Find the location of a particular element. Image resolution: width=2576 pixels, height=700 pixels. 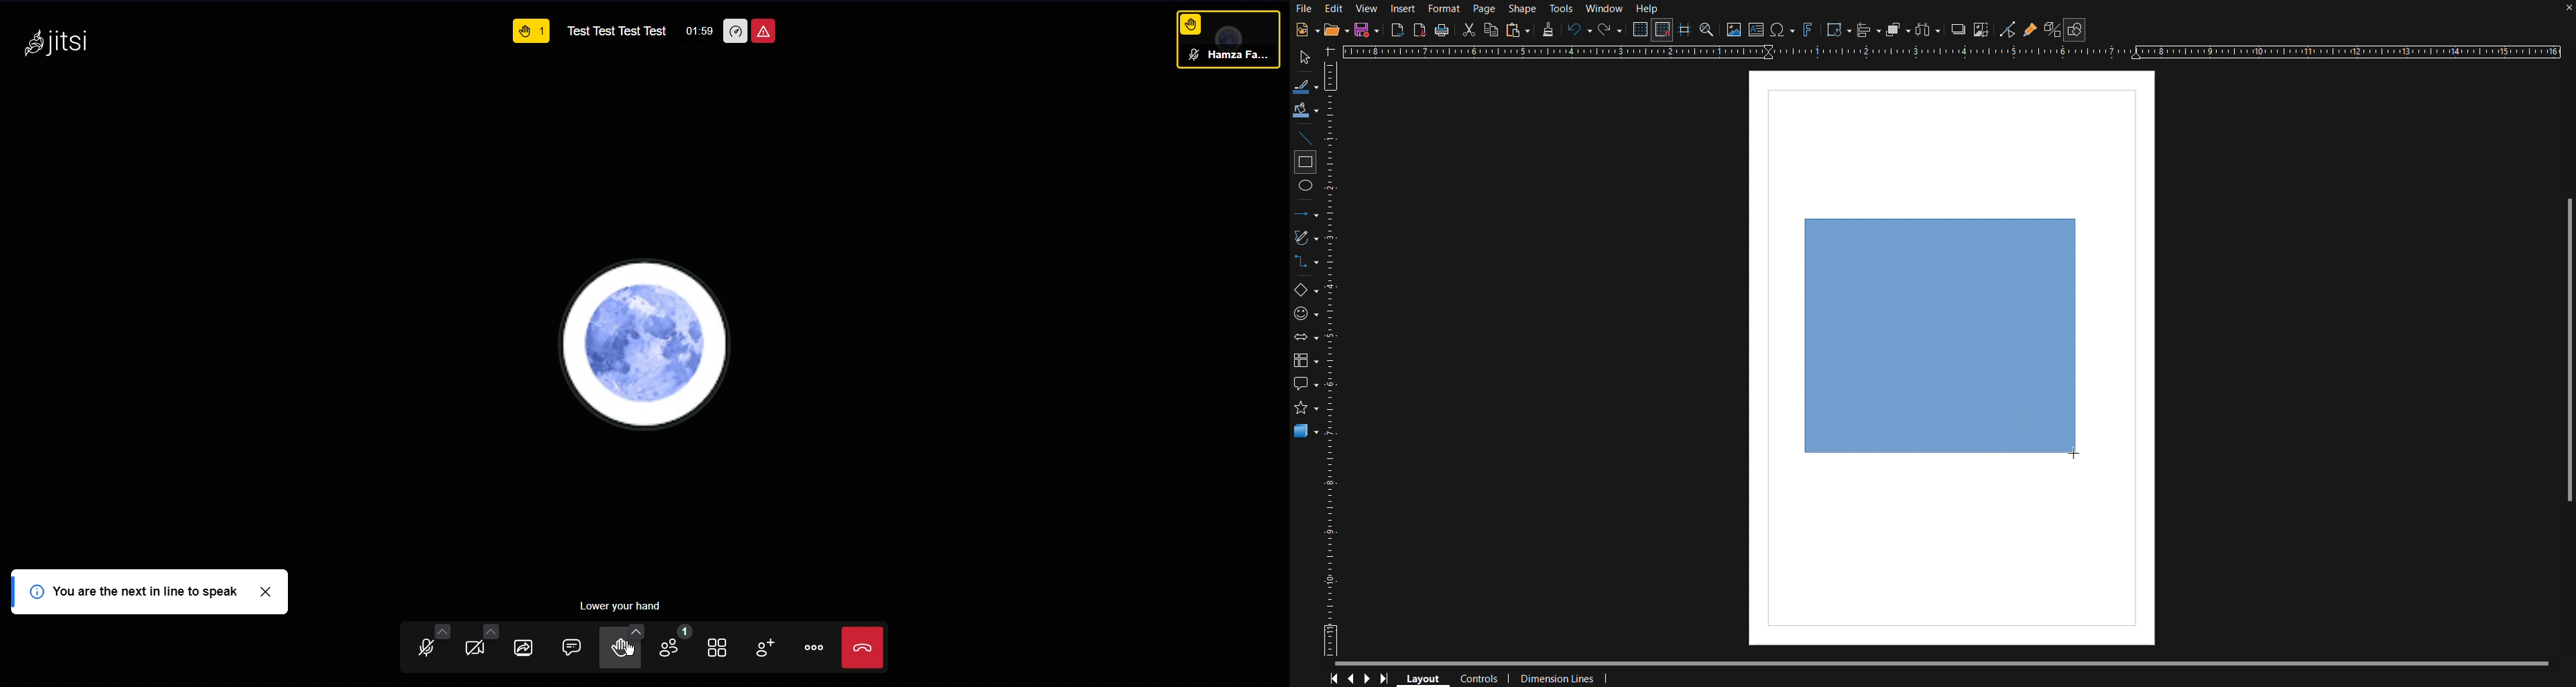

Select is located at coordinates (1305, 58).